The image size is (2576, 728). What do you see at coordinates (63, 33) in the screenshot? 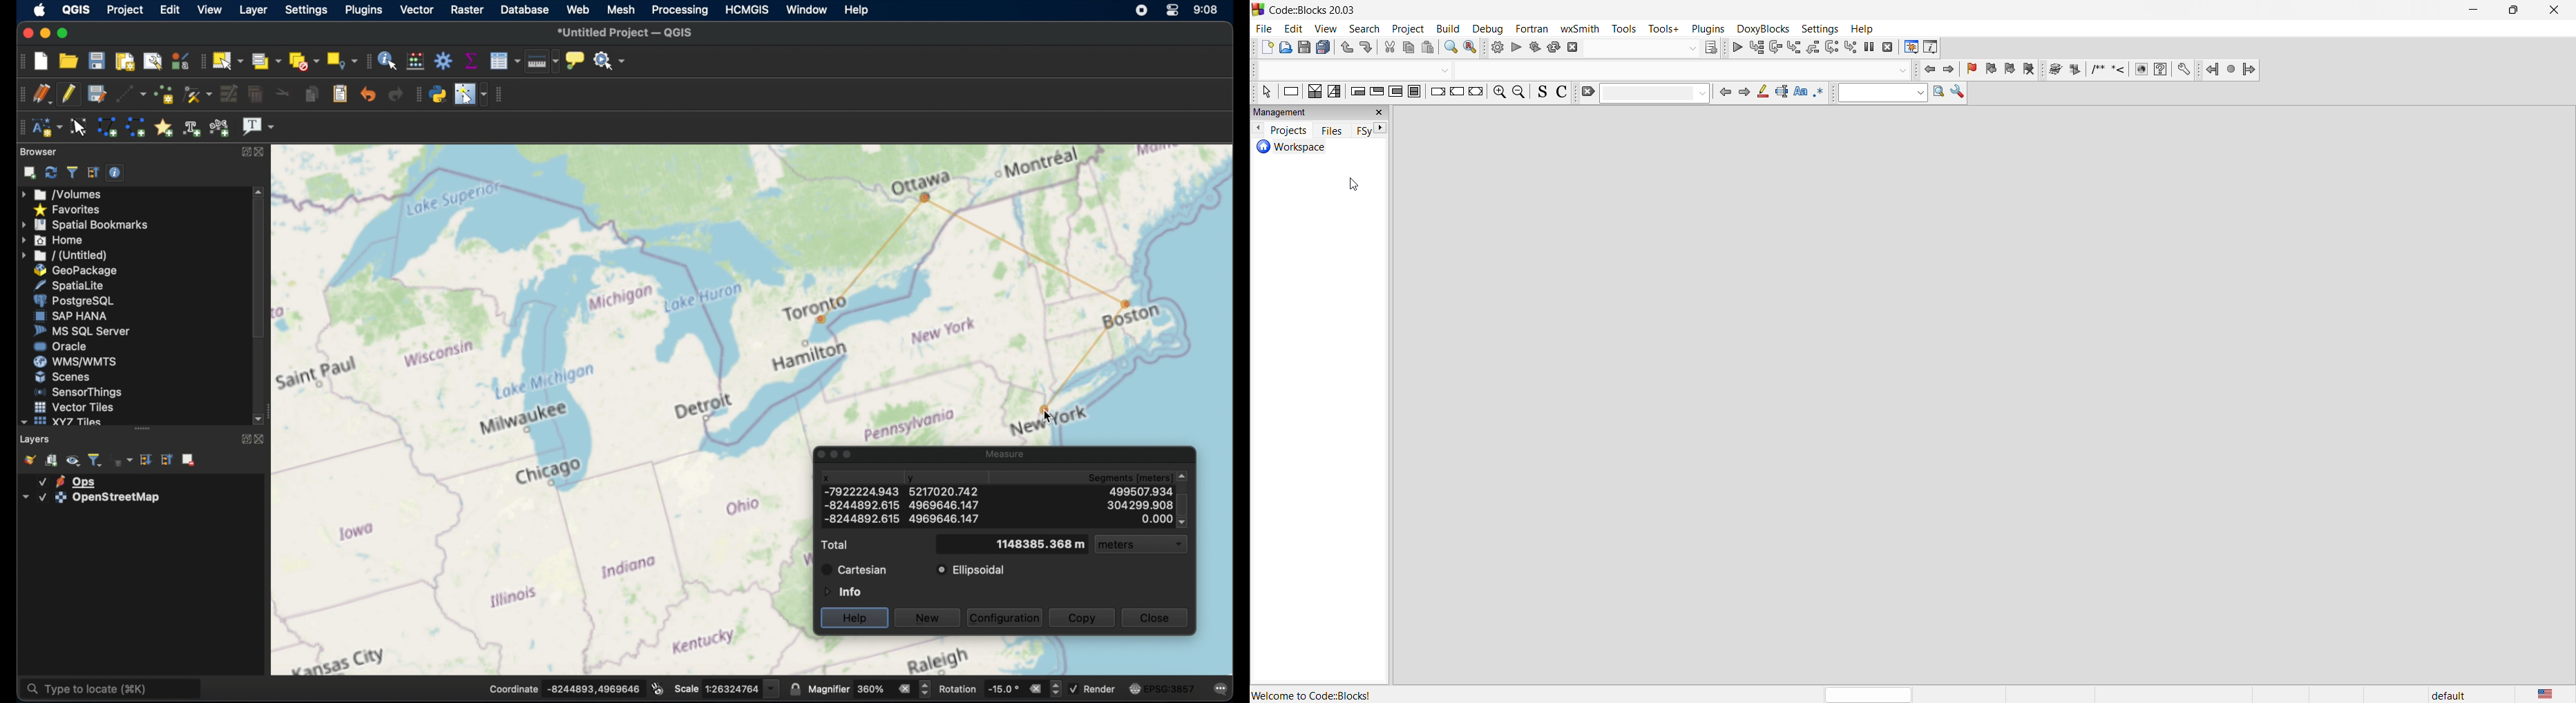
I see `maximize` at bounding box center [63, 33].